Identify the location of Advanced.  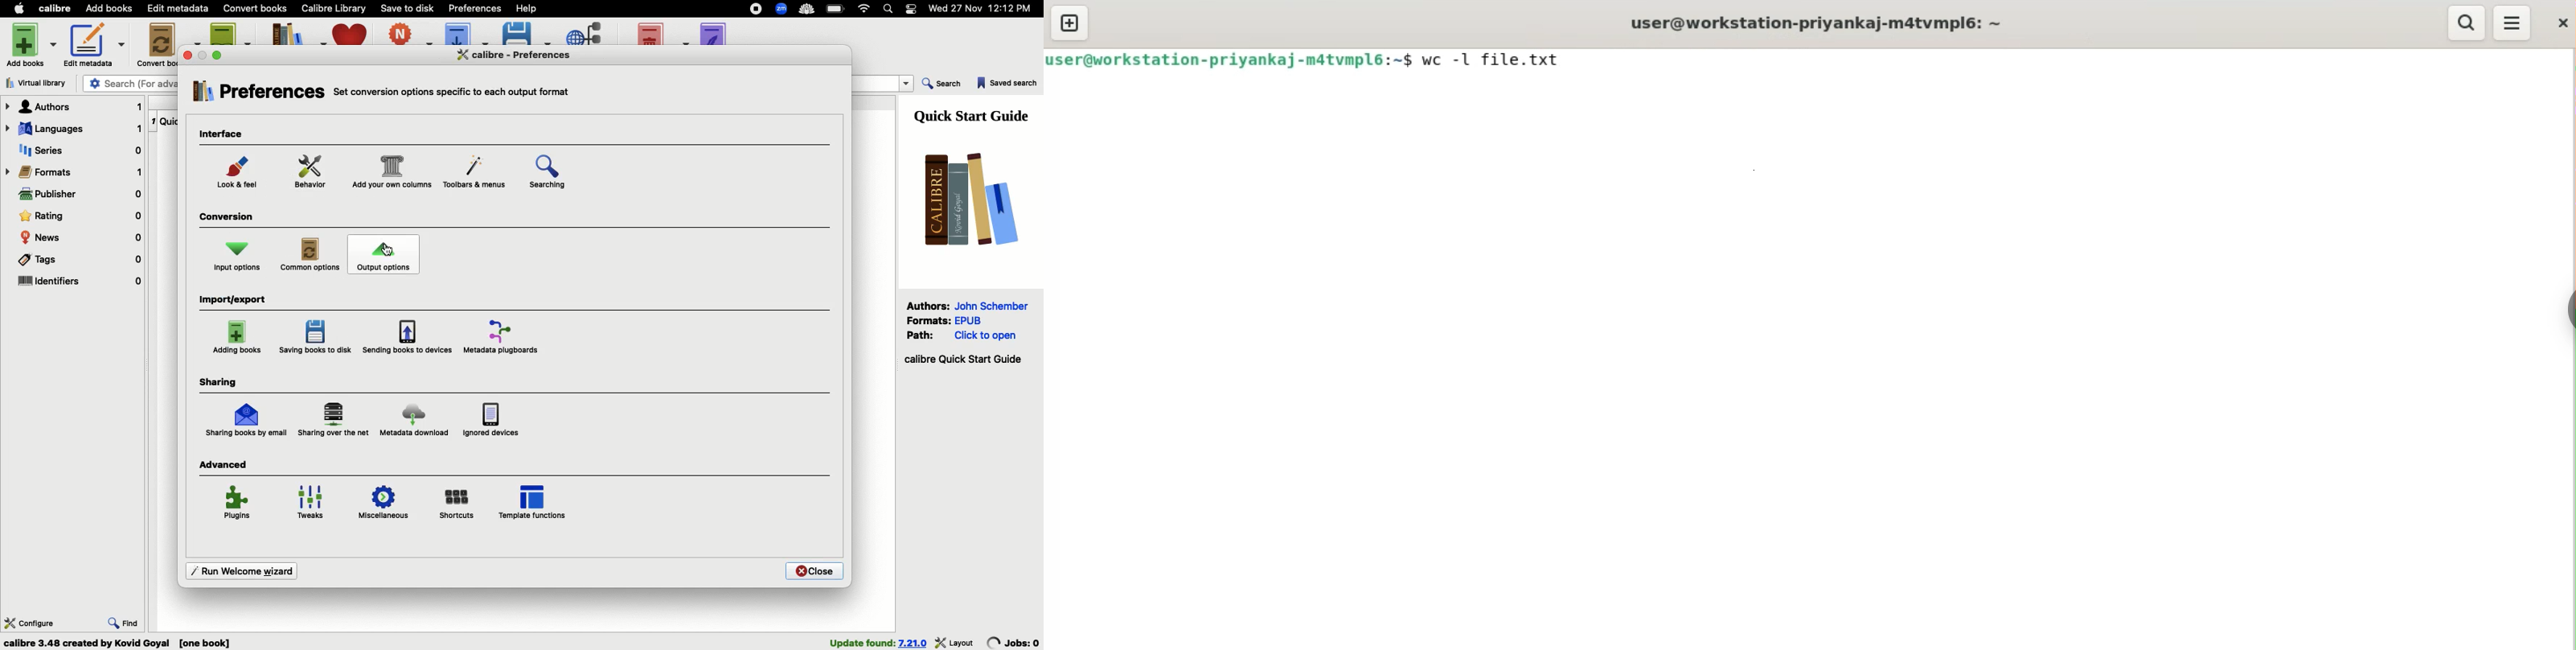
(225, 464).